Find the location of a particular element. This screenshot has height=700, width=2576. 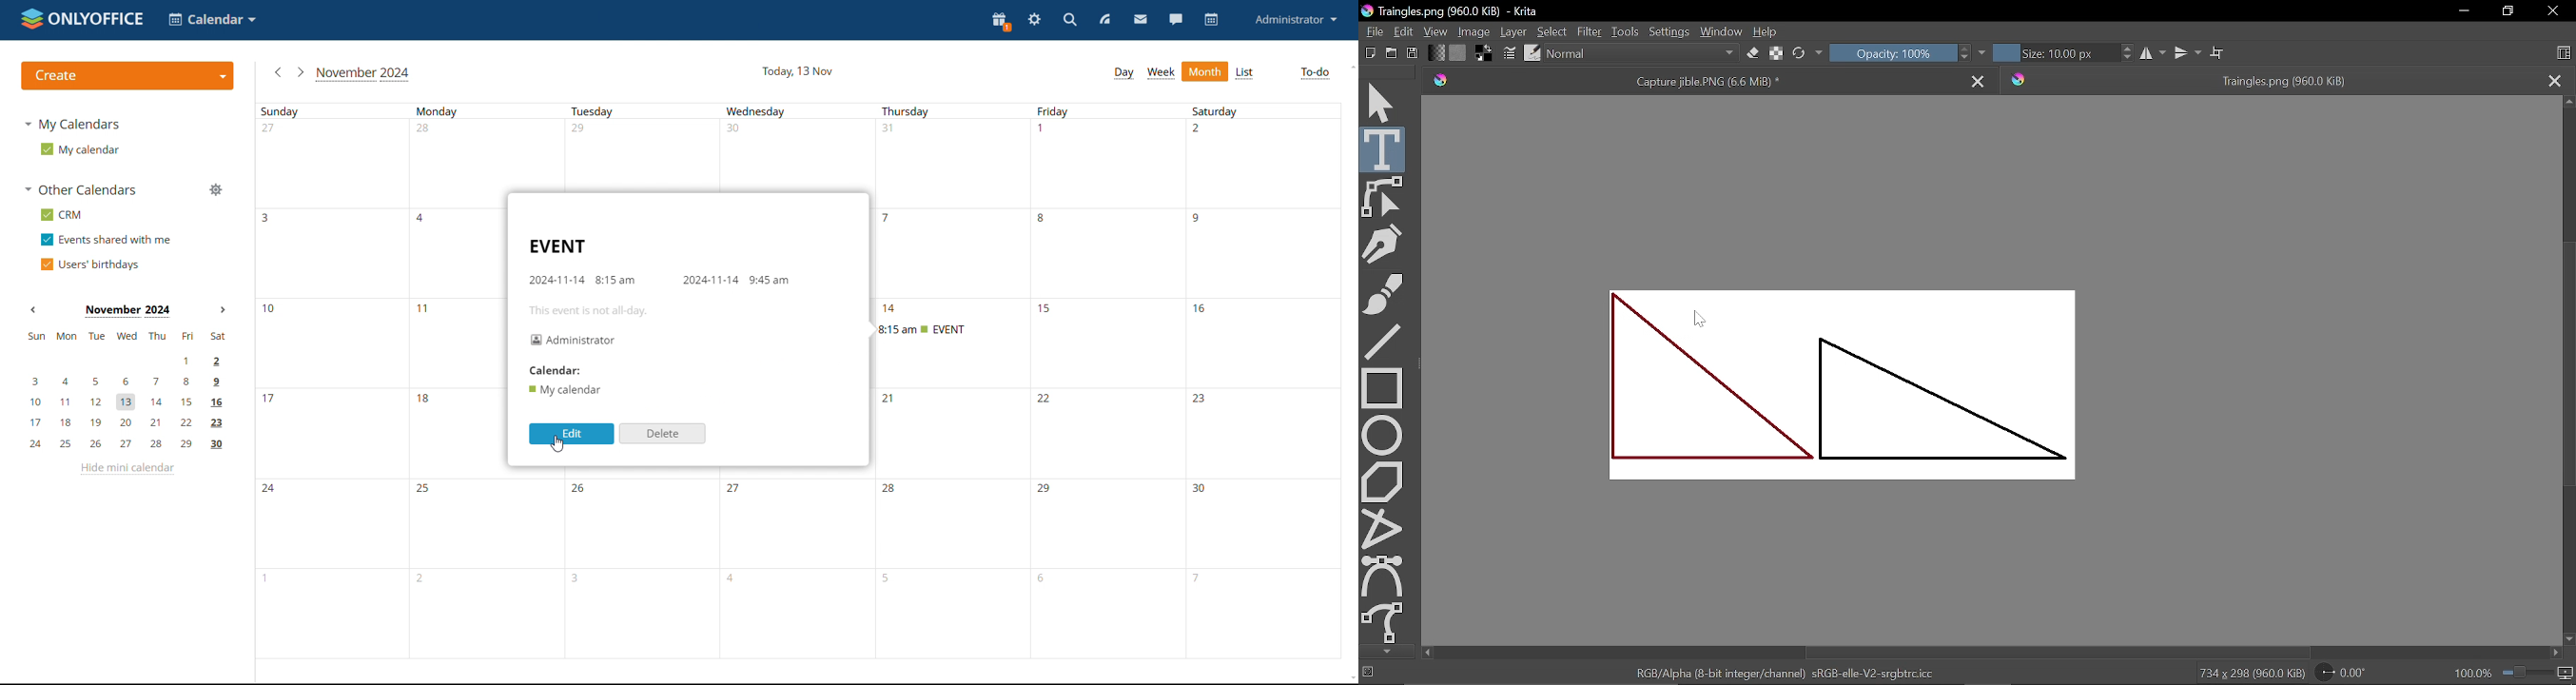

hide mini calendar is located at coordinates (125, 468).